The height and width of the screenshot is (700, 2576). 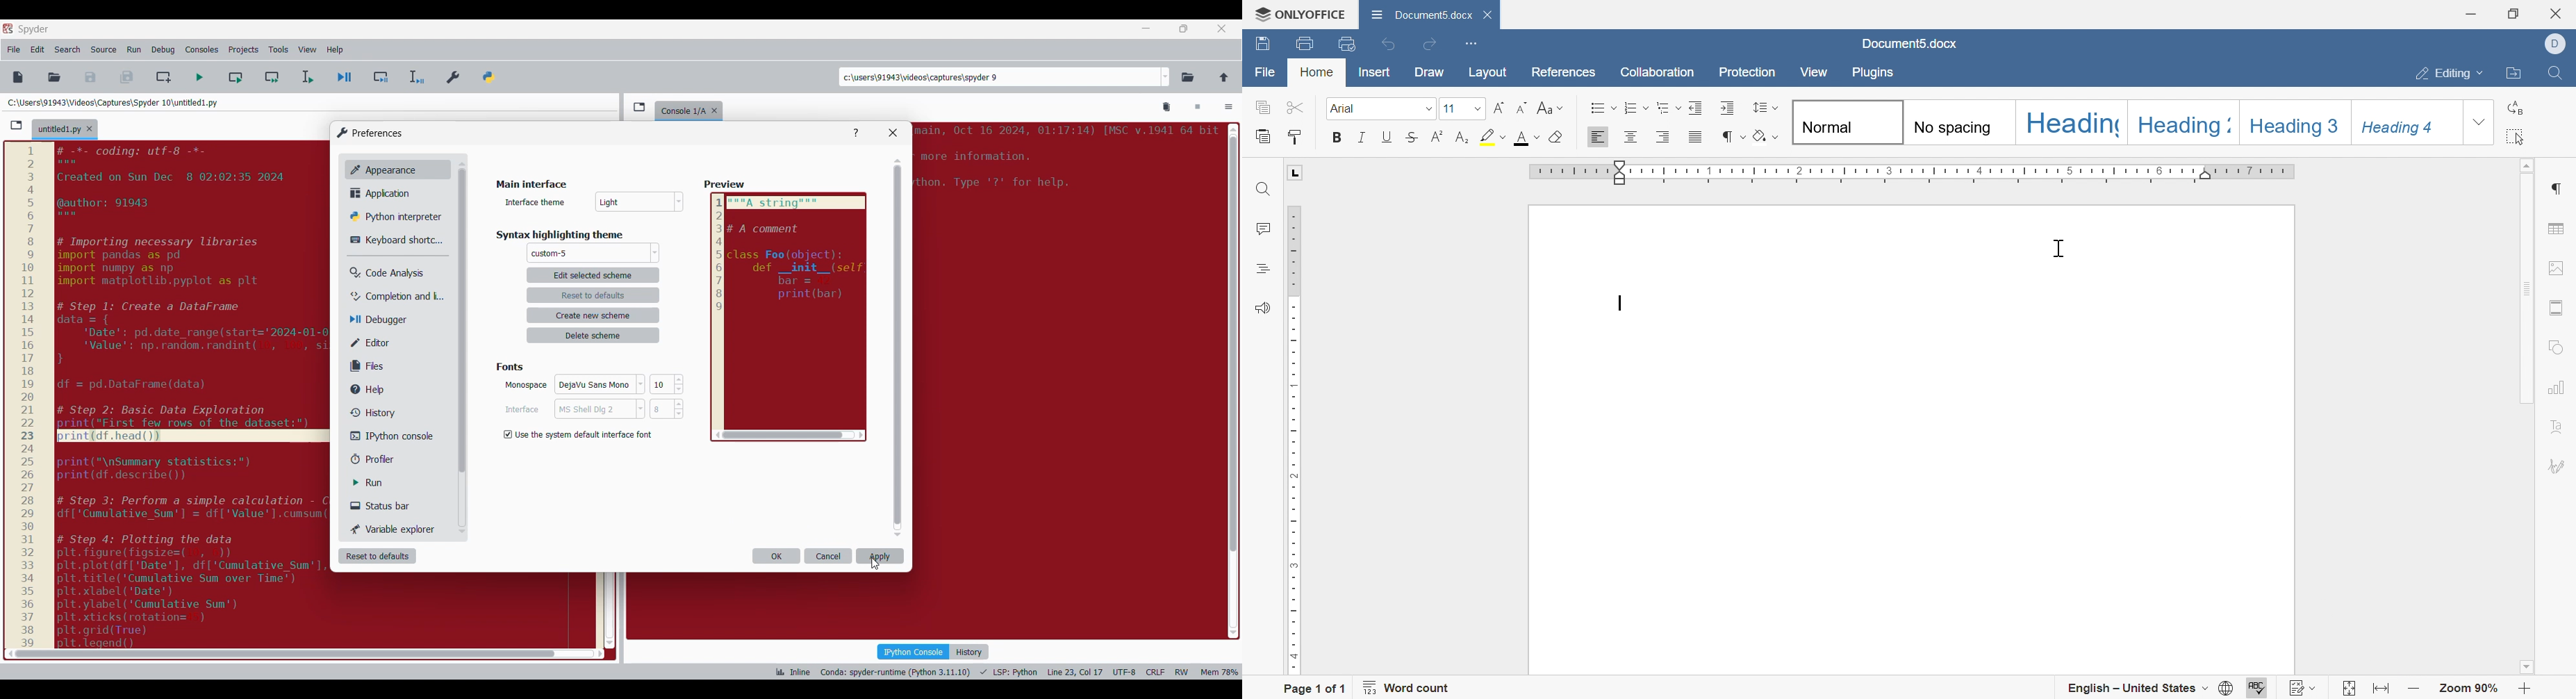 What do you see at coordinates (1497, 109) in the screenshot?
I see `increment font size` at bounding box center [1497, 109].